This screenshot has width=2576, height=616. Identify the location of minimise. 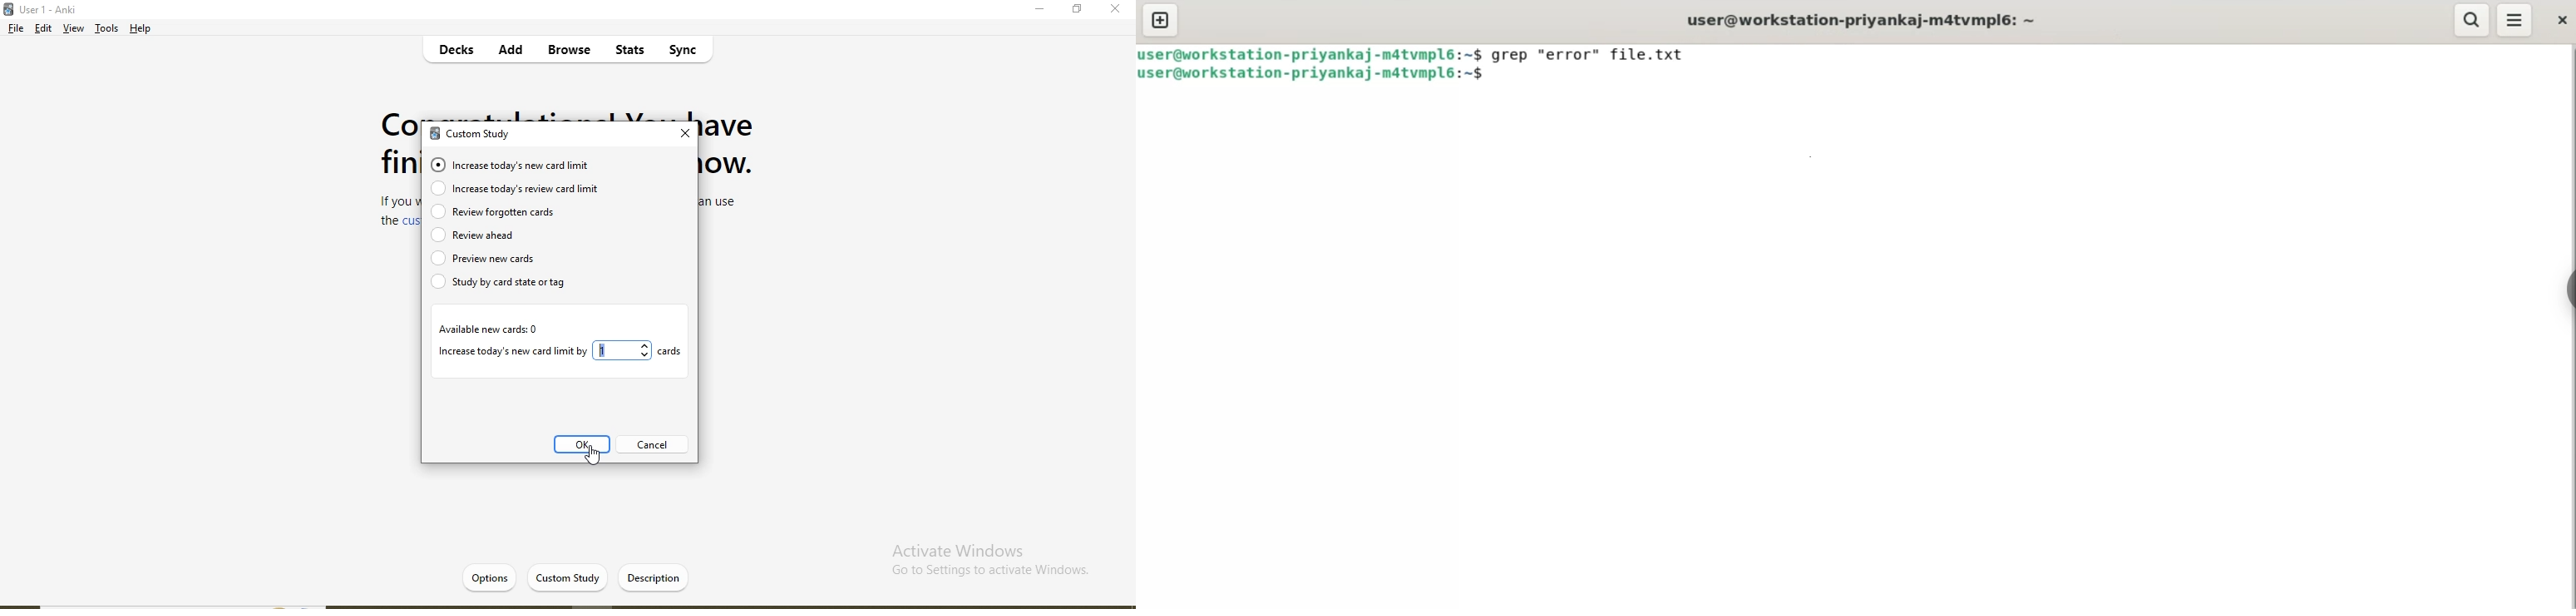
(1041, 12).